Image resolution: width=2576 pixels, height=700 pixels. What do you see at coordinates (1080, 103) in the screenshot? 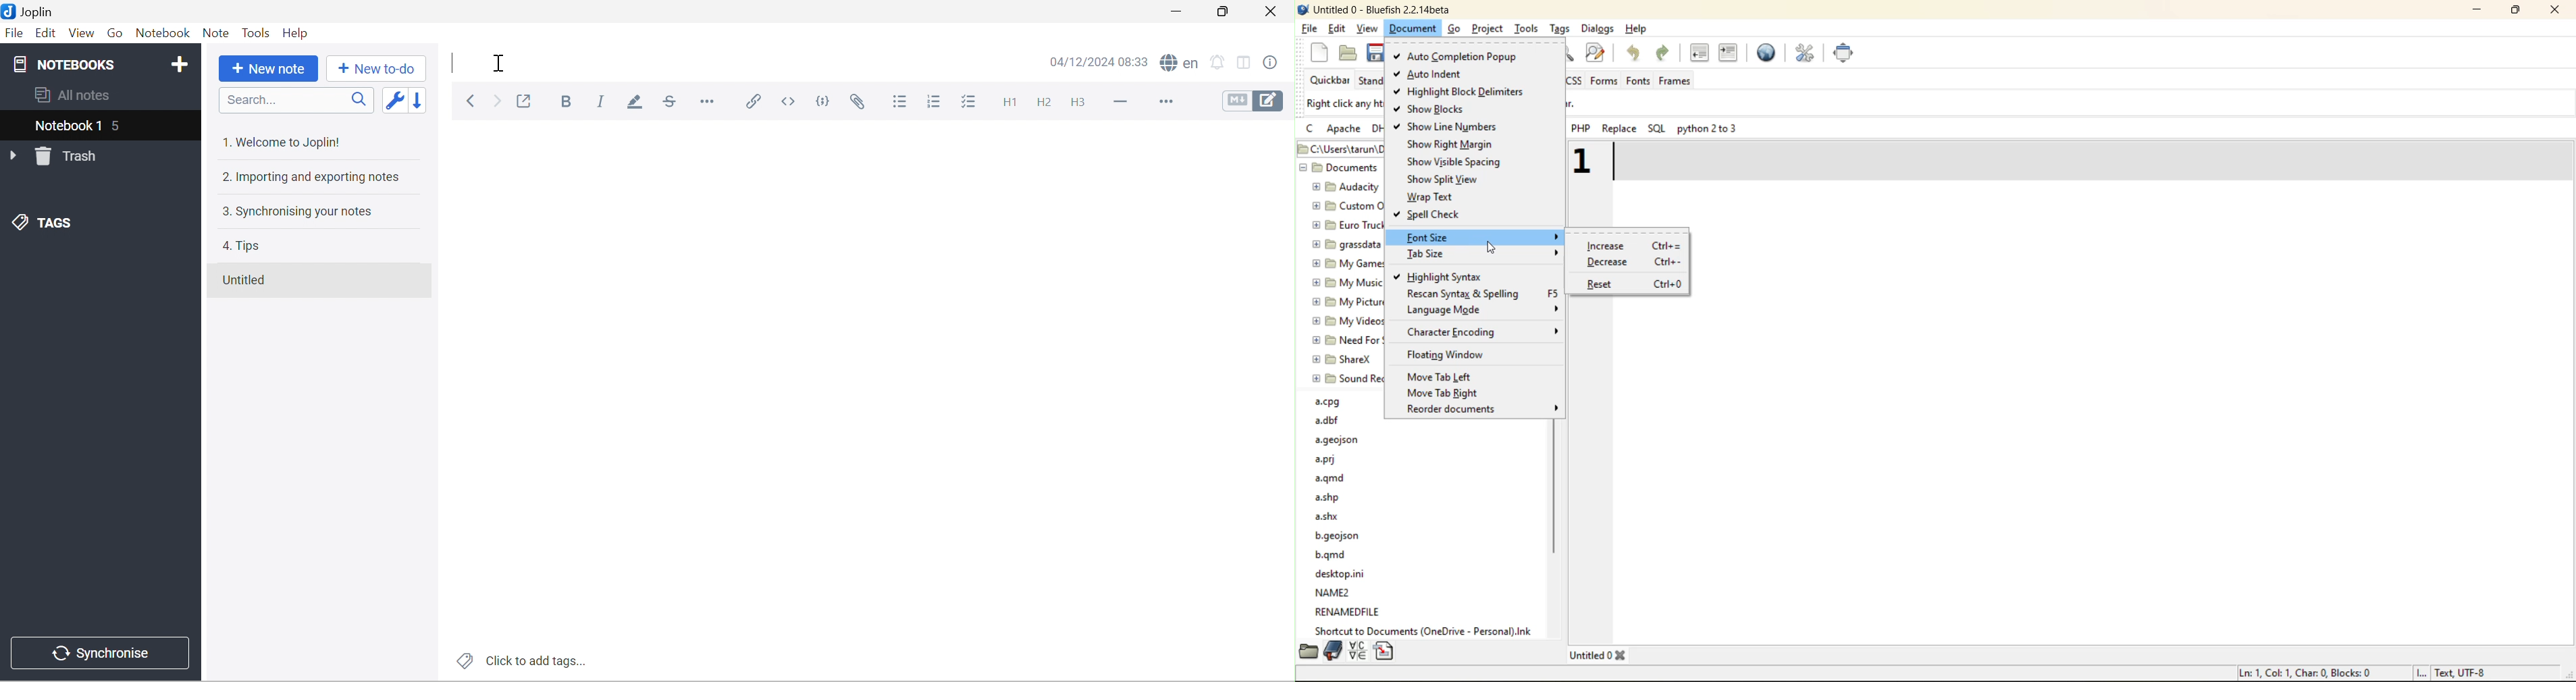
I see `Heading 3` at bounding box center [1080, 103].